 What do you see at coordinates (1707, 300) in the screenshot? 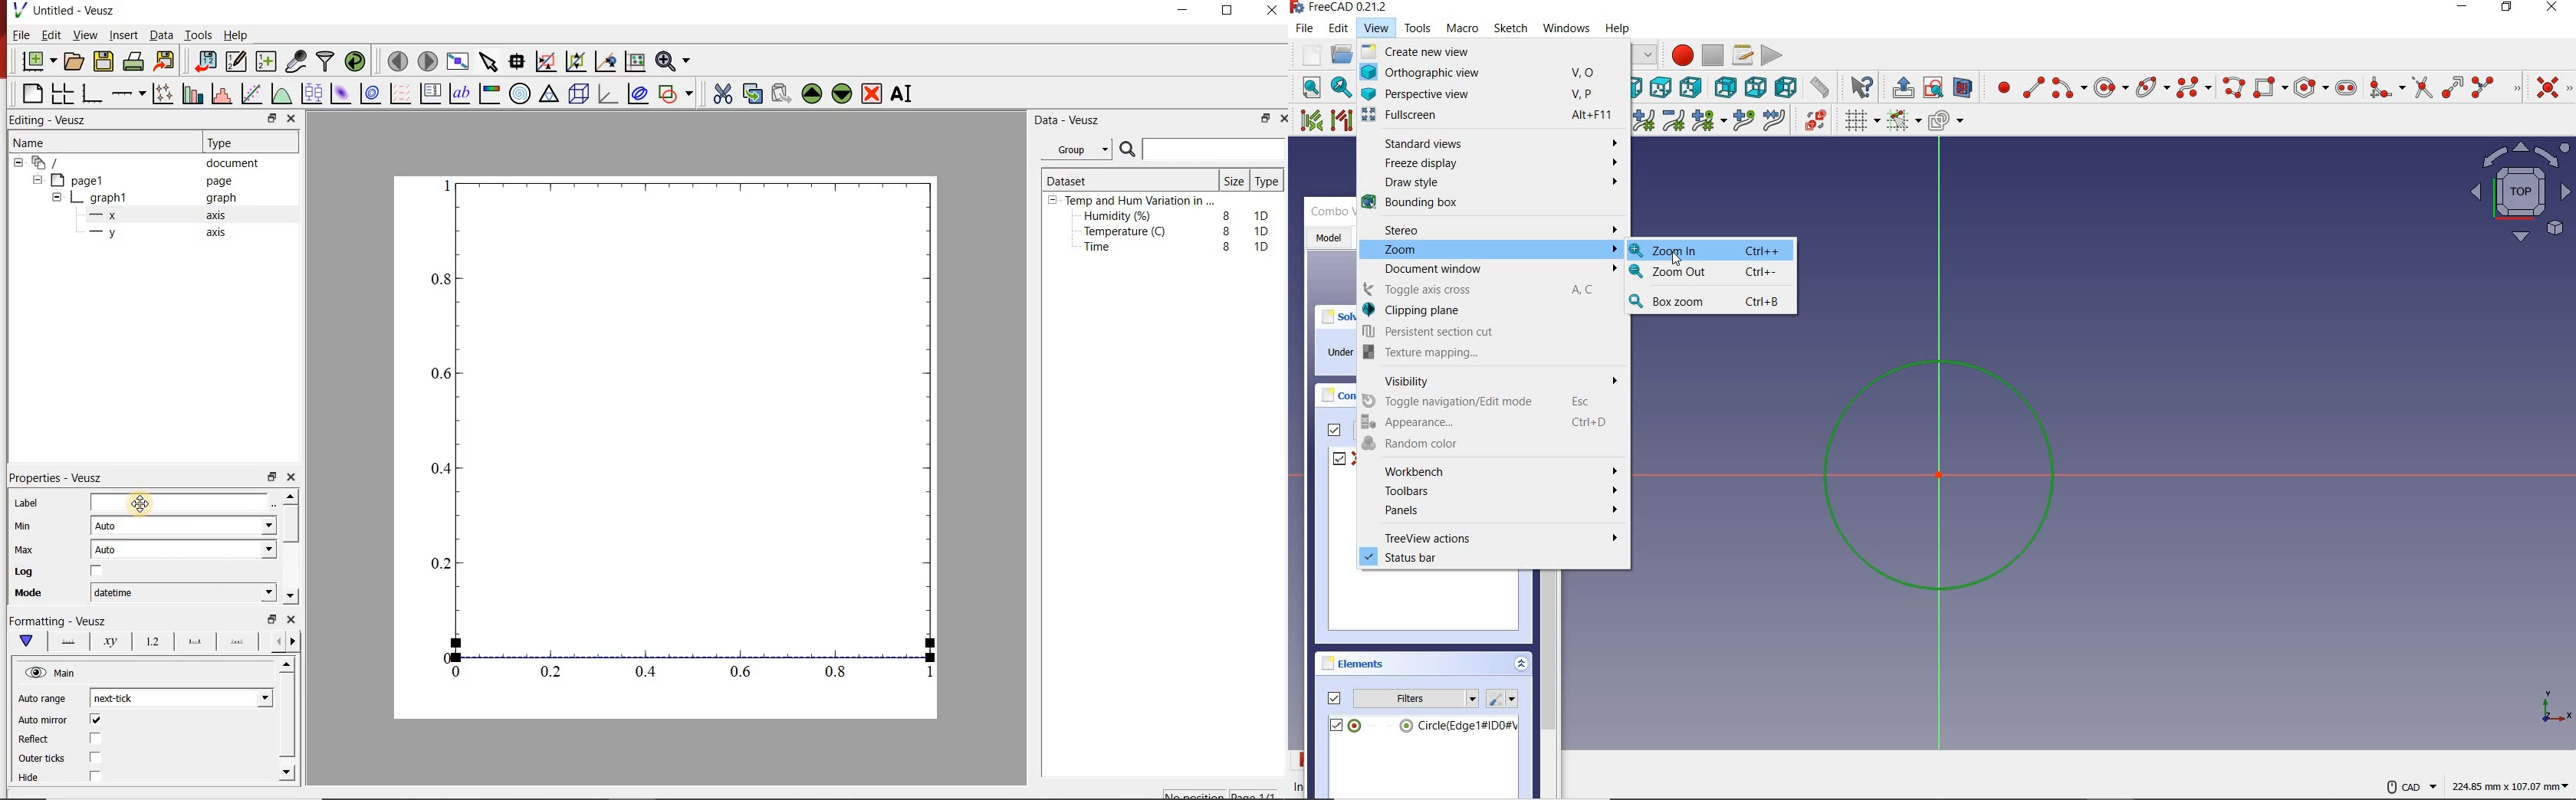
I see `Box zoom` at bounding box center [1707, 300].